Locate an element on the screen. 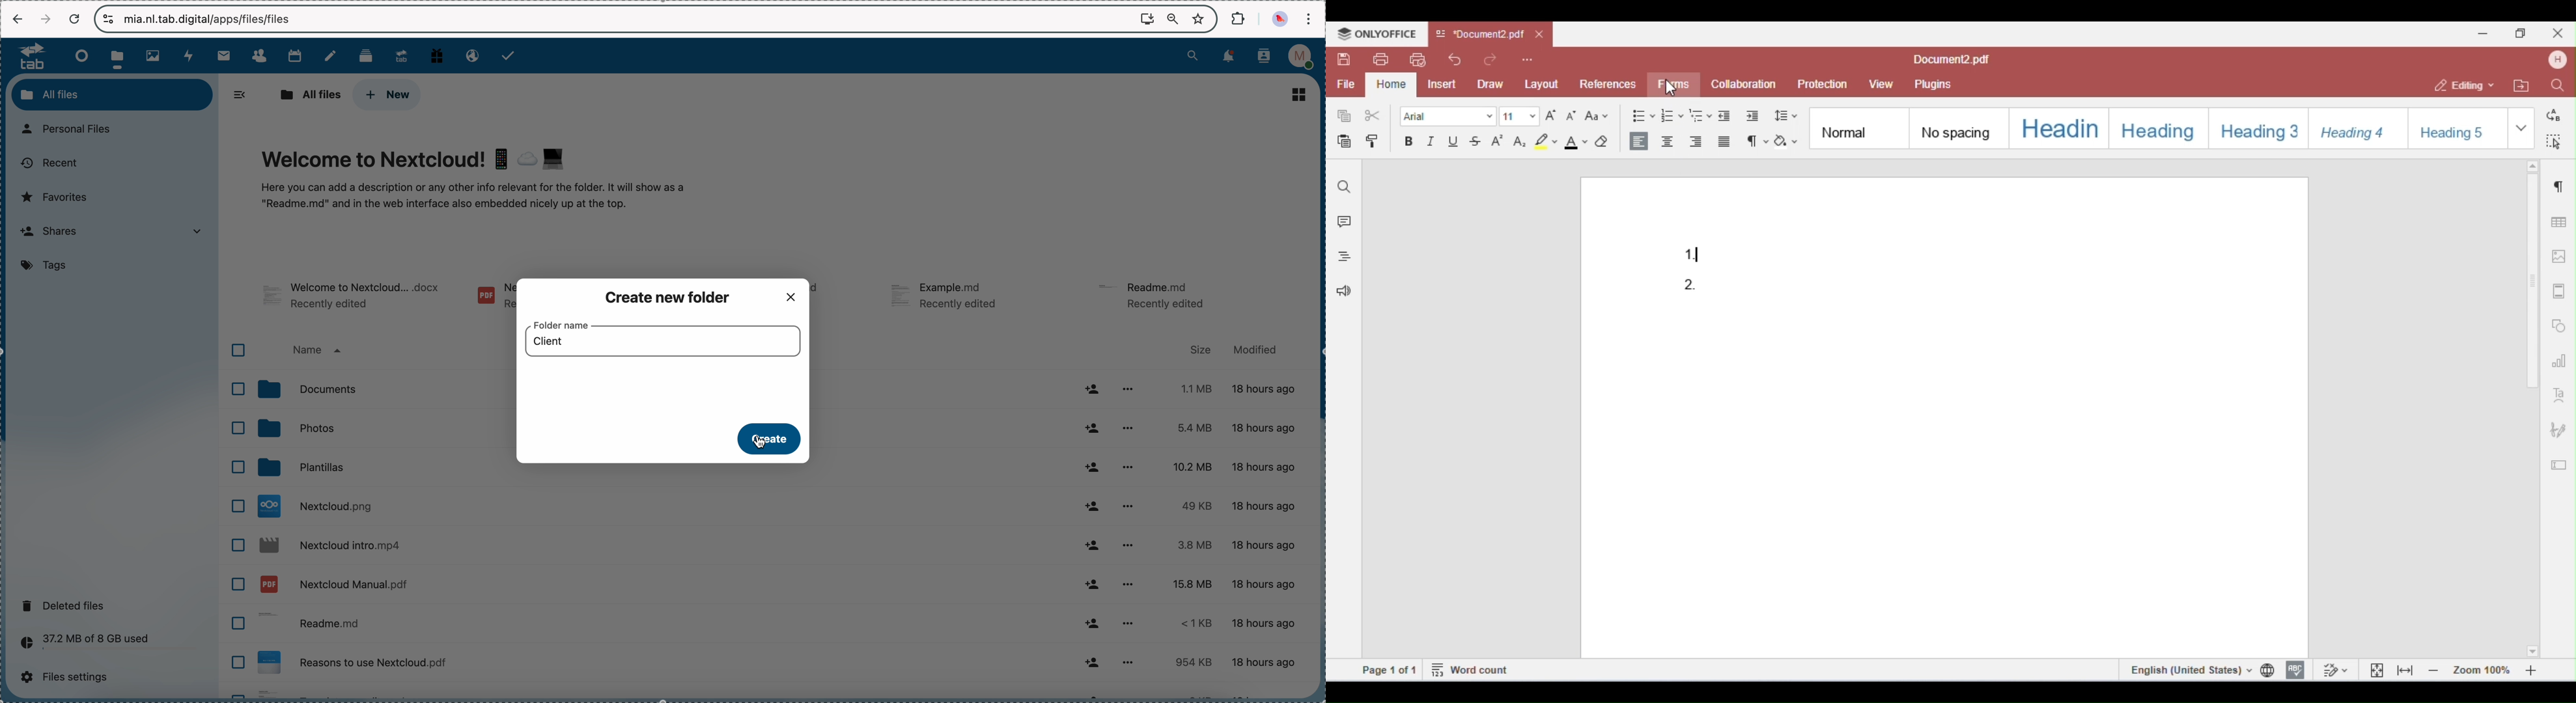 This screenshot has height=728, width=2576. cancel is located at coordinates (73, 20).